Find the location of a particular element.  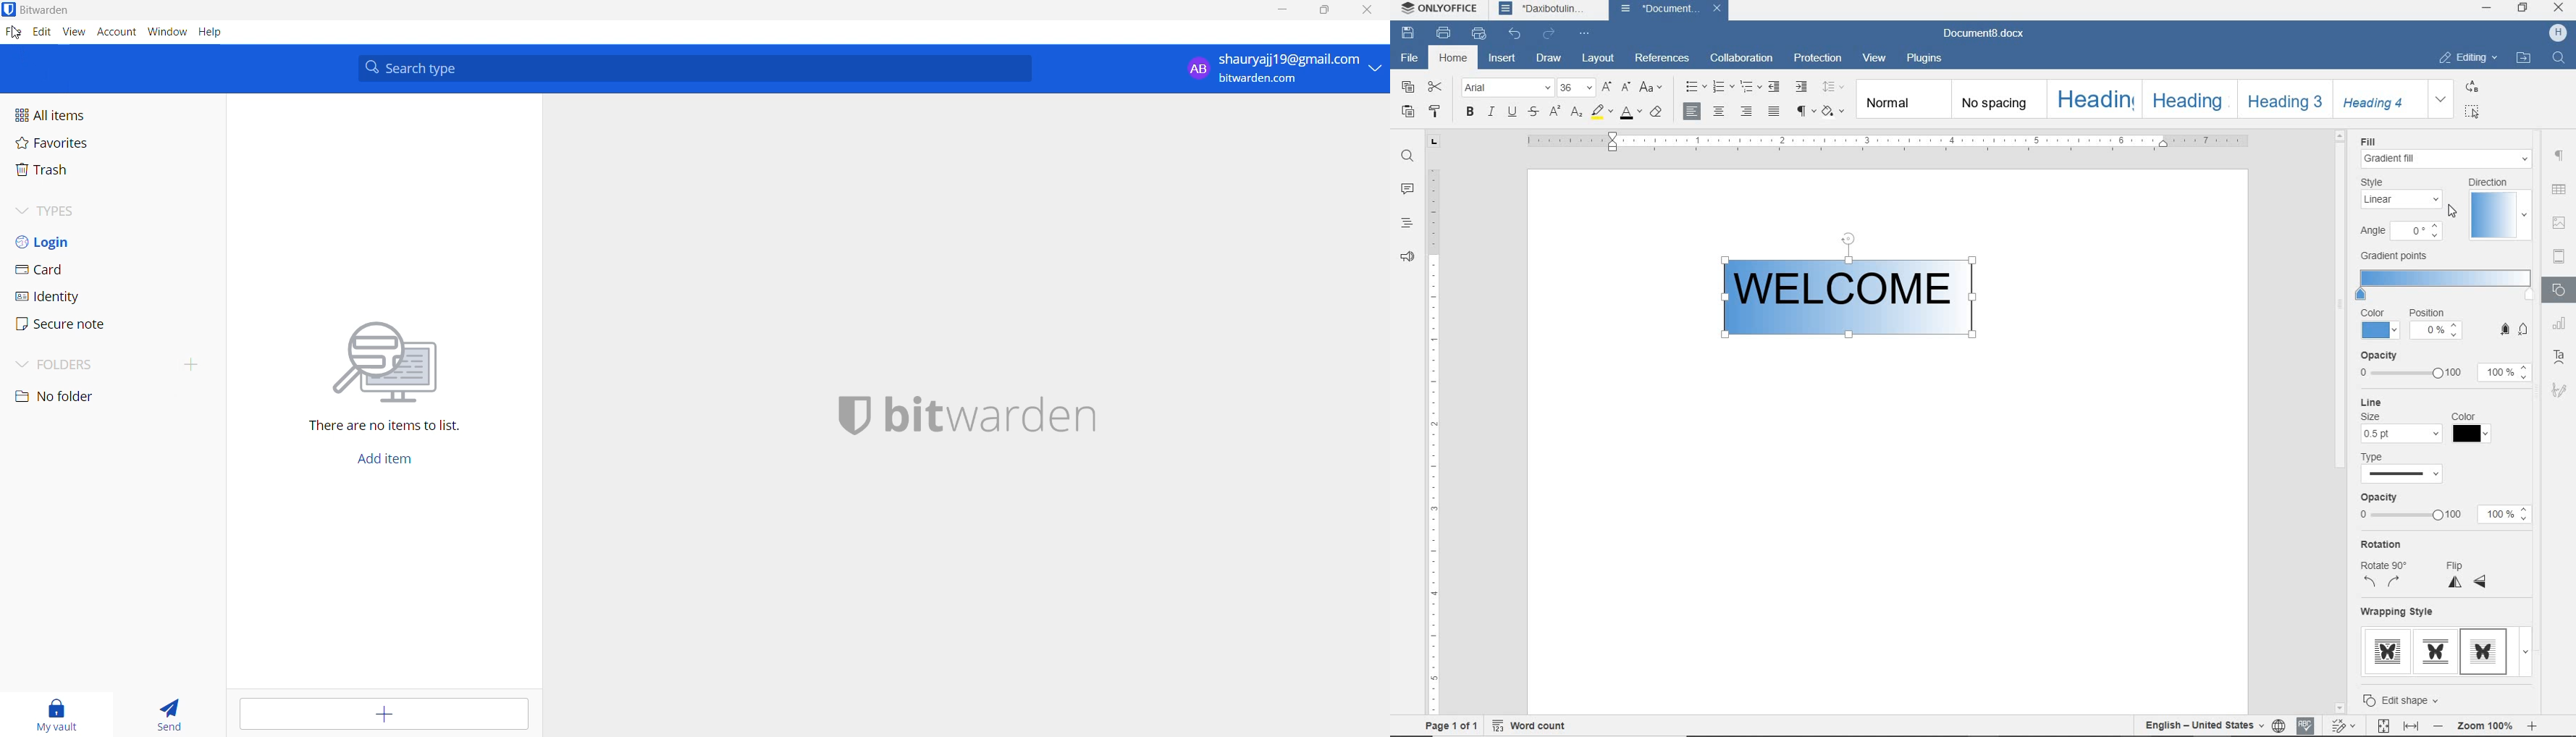

FIT TO PAGE is located at coordinates (2383, 726).